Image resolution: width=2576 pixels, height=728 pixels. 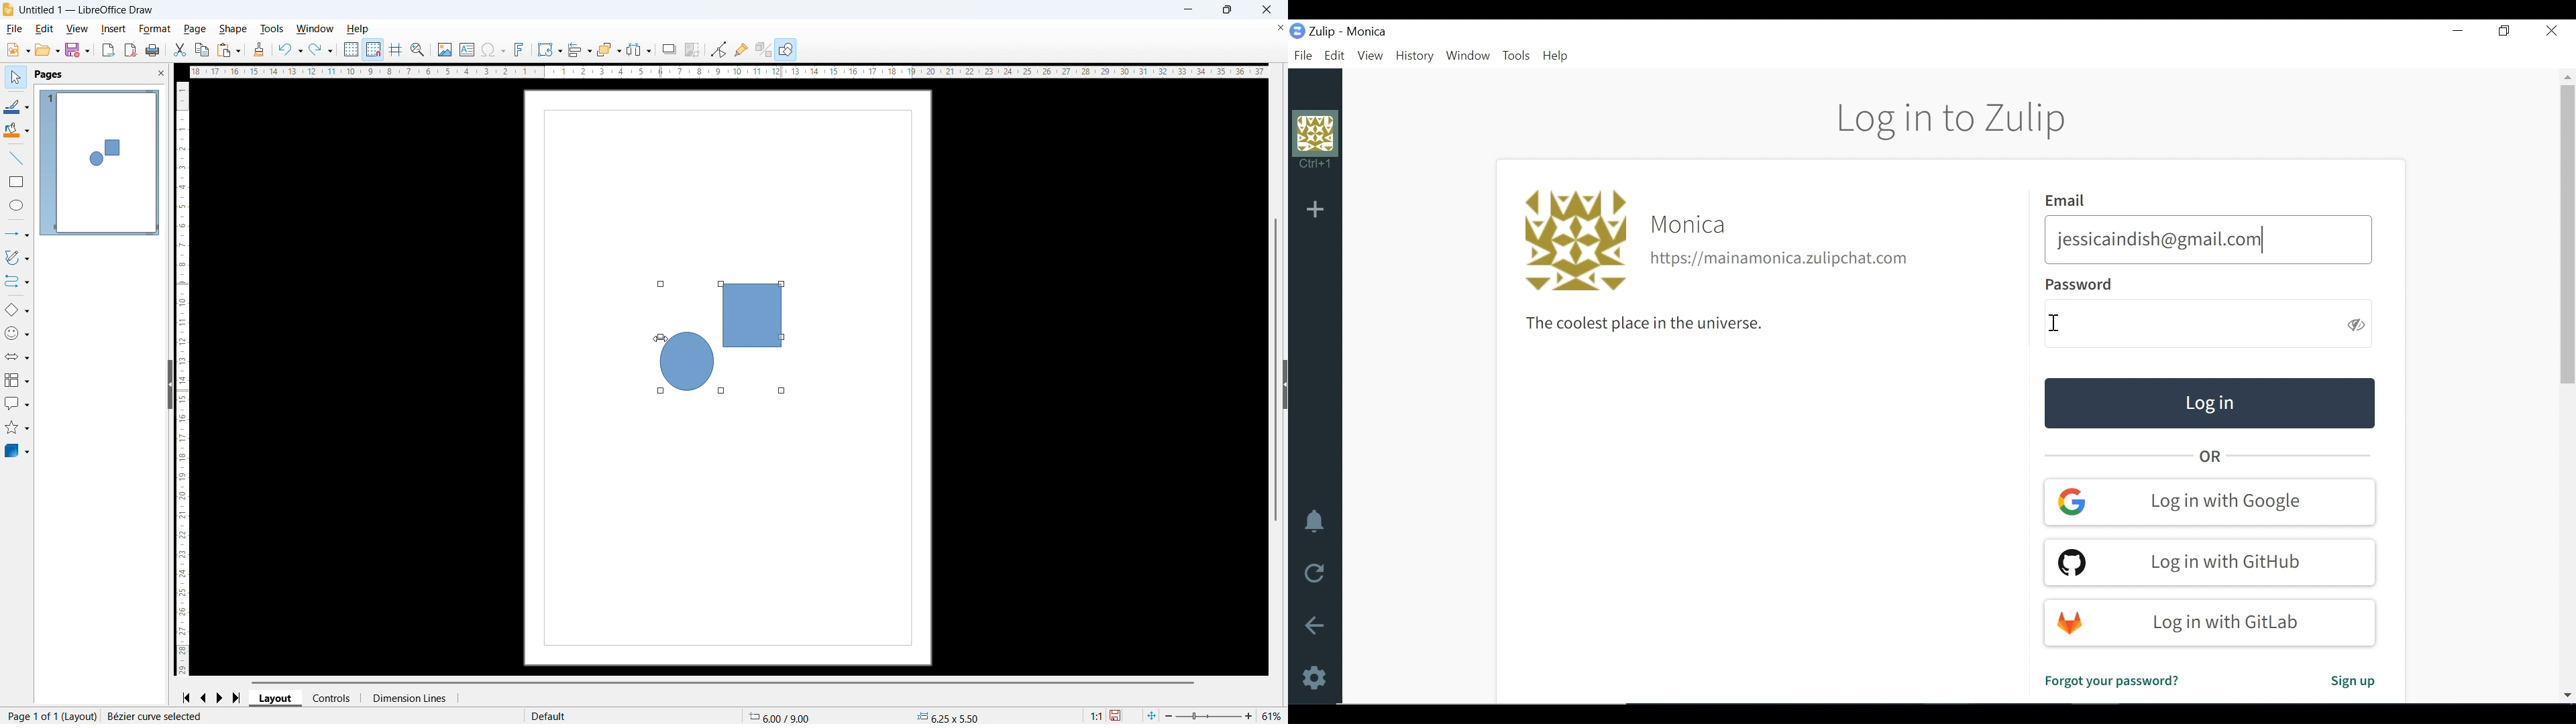 I want to click on Tools, so click(x=1517, y=57).